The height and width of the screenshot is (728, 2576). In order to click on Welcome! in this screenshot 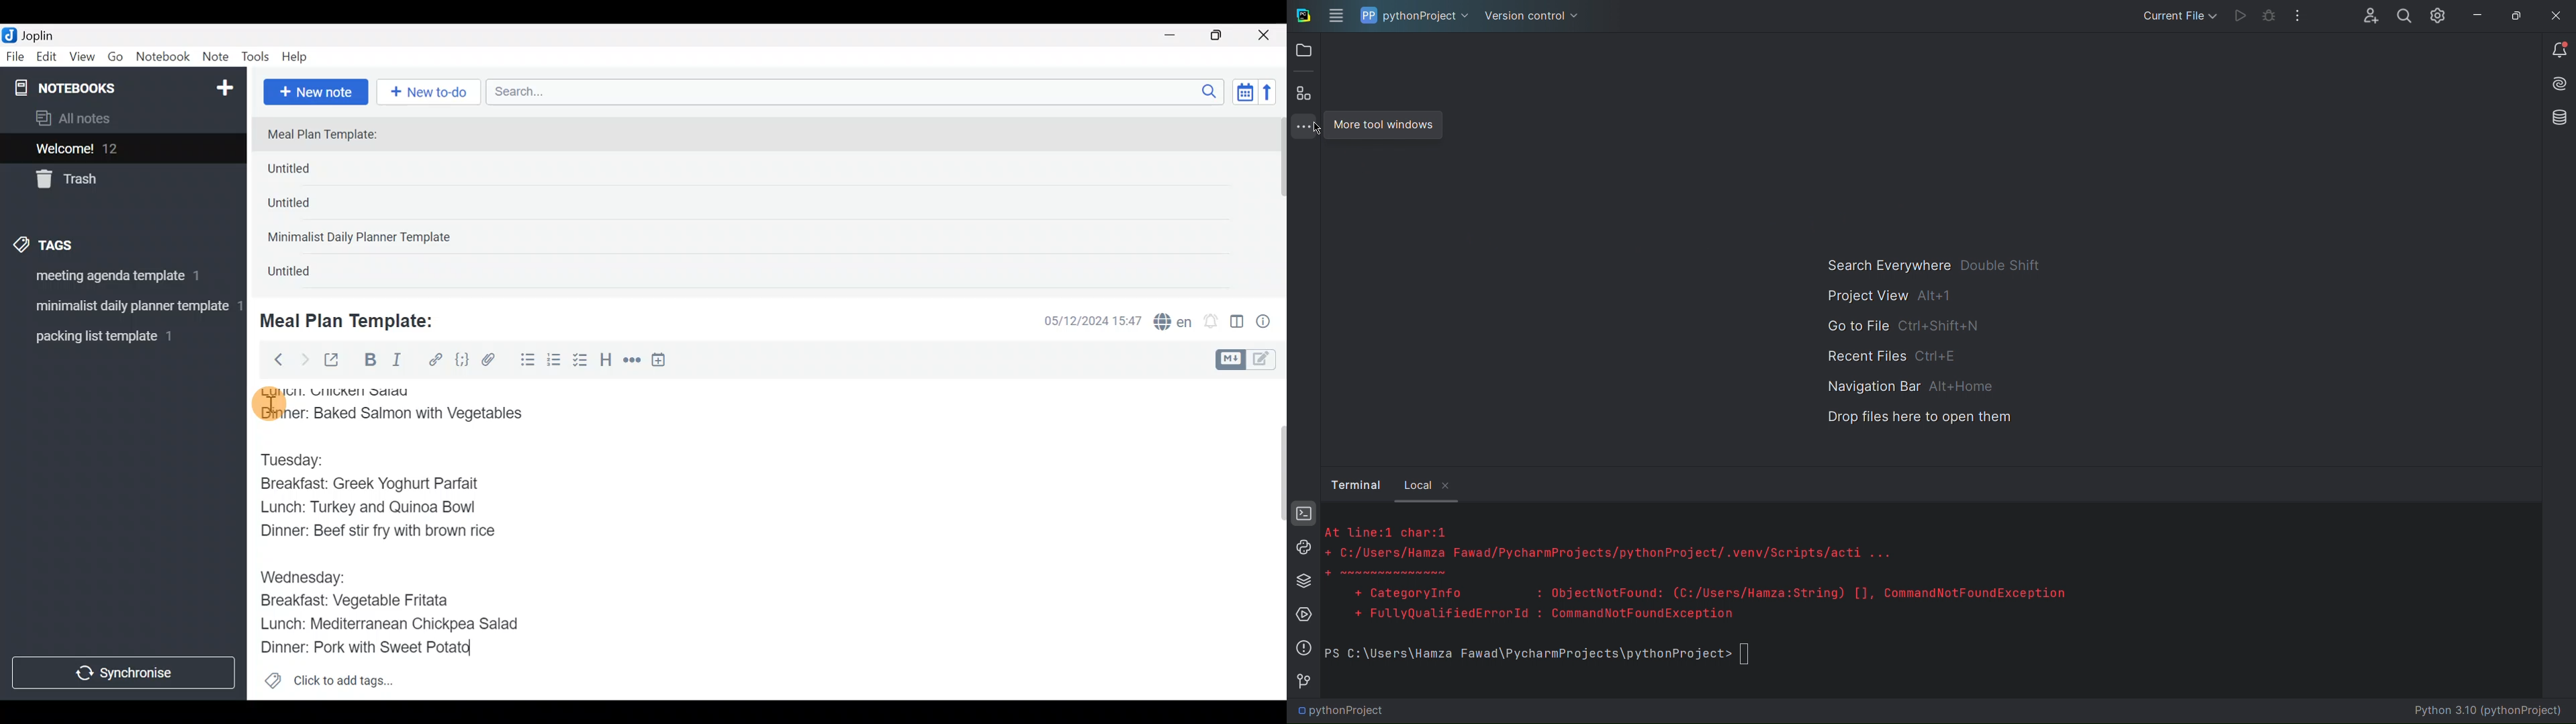, I will do `click(121, 149)`.